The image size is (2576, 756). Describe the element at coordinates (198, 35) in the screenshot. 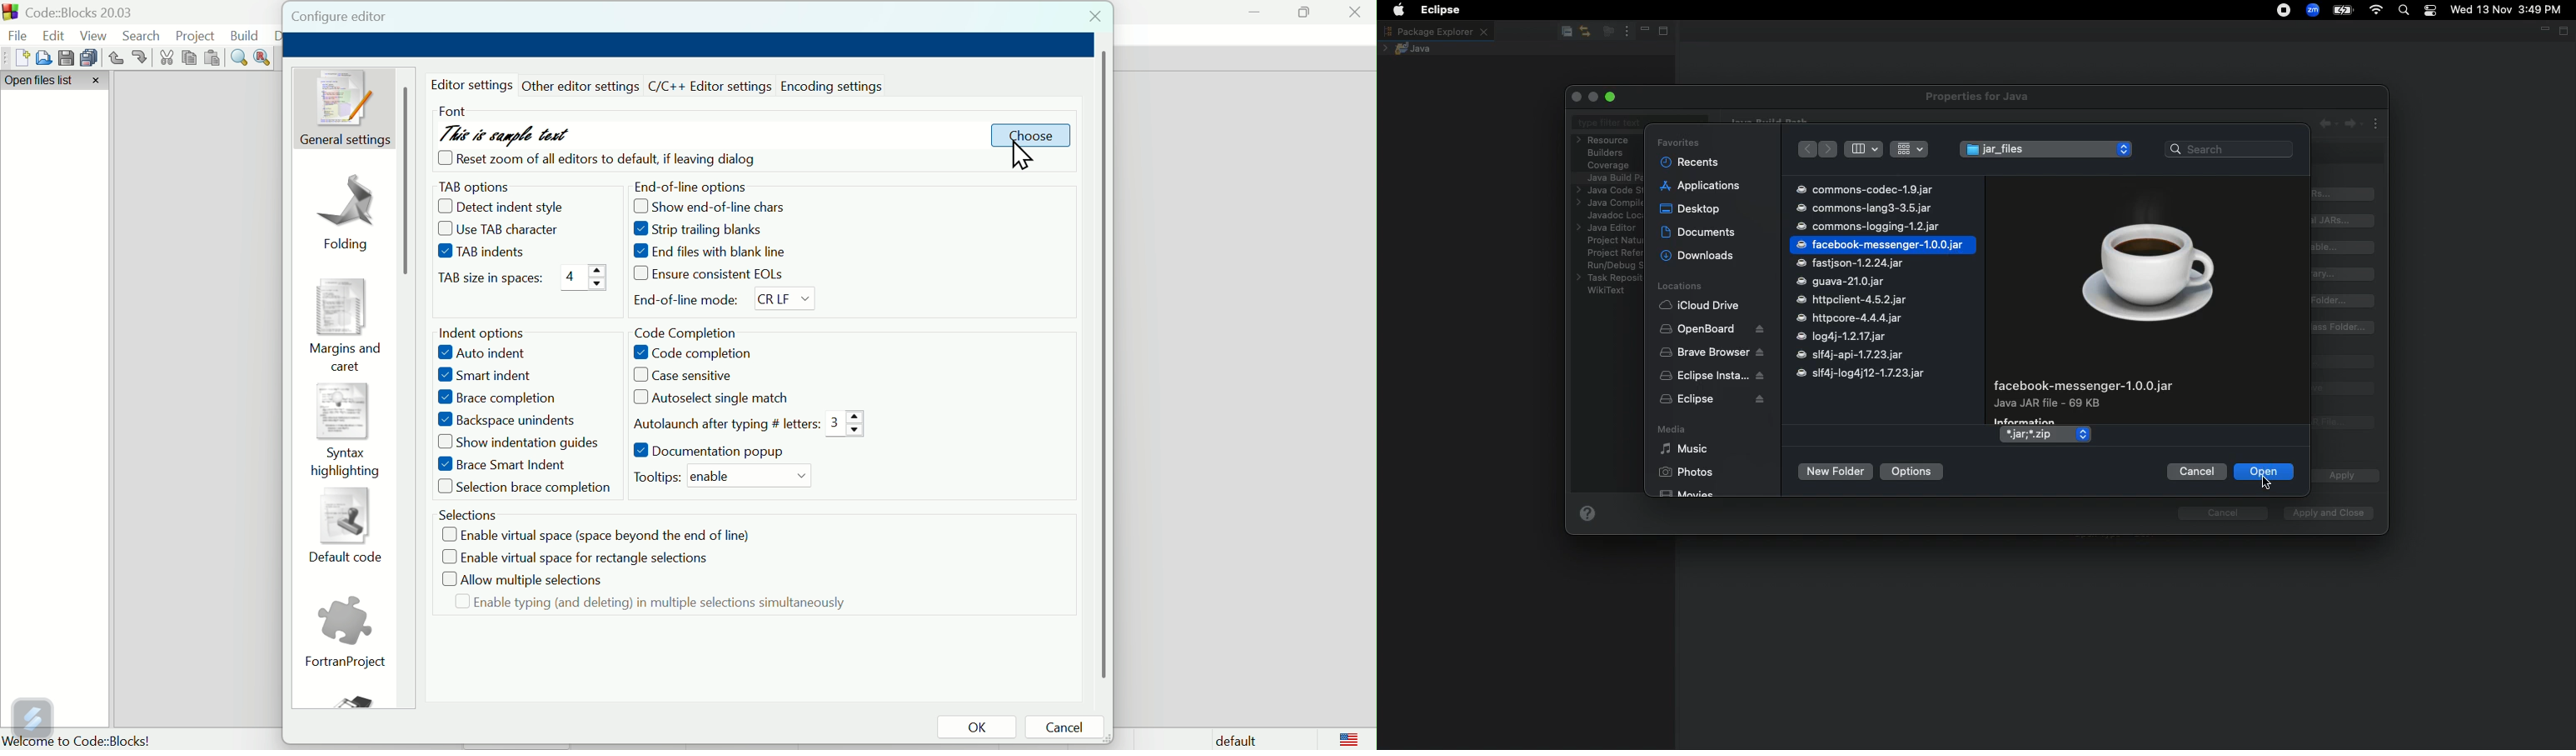

I see `Project` at that location.